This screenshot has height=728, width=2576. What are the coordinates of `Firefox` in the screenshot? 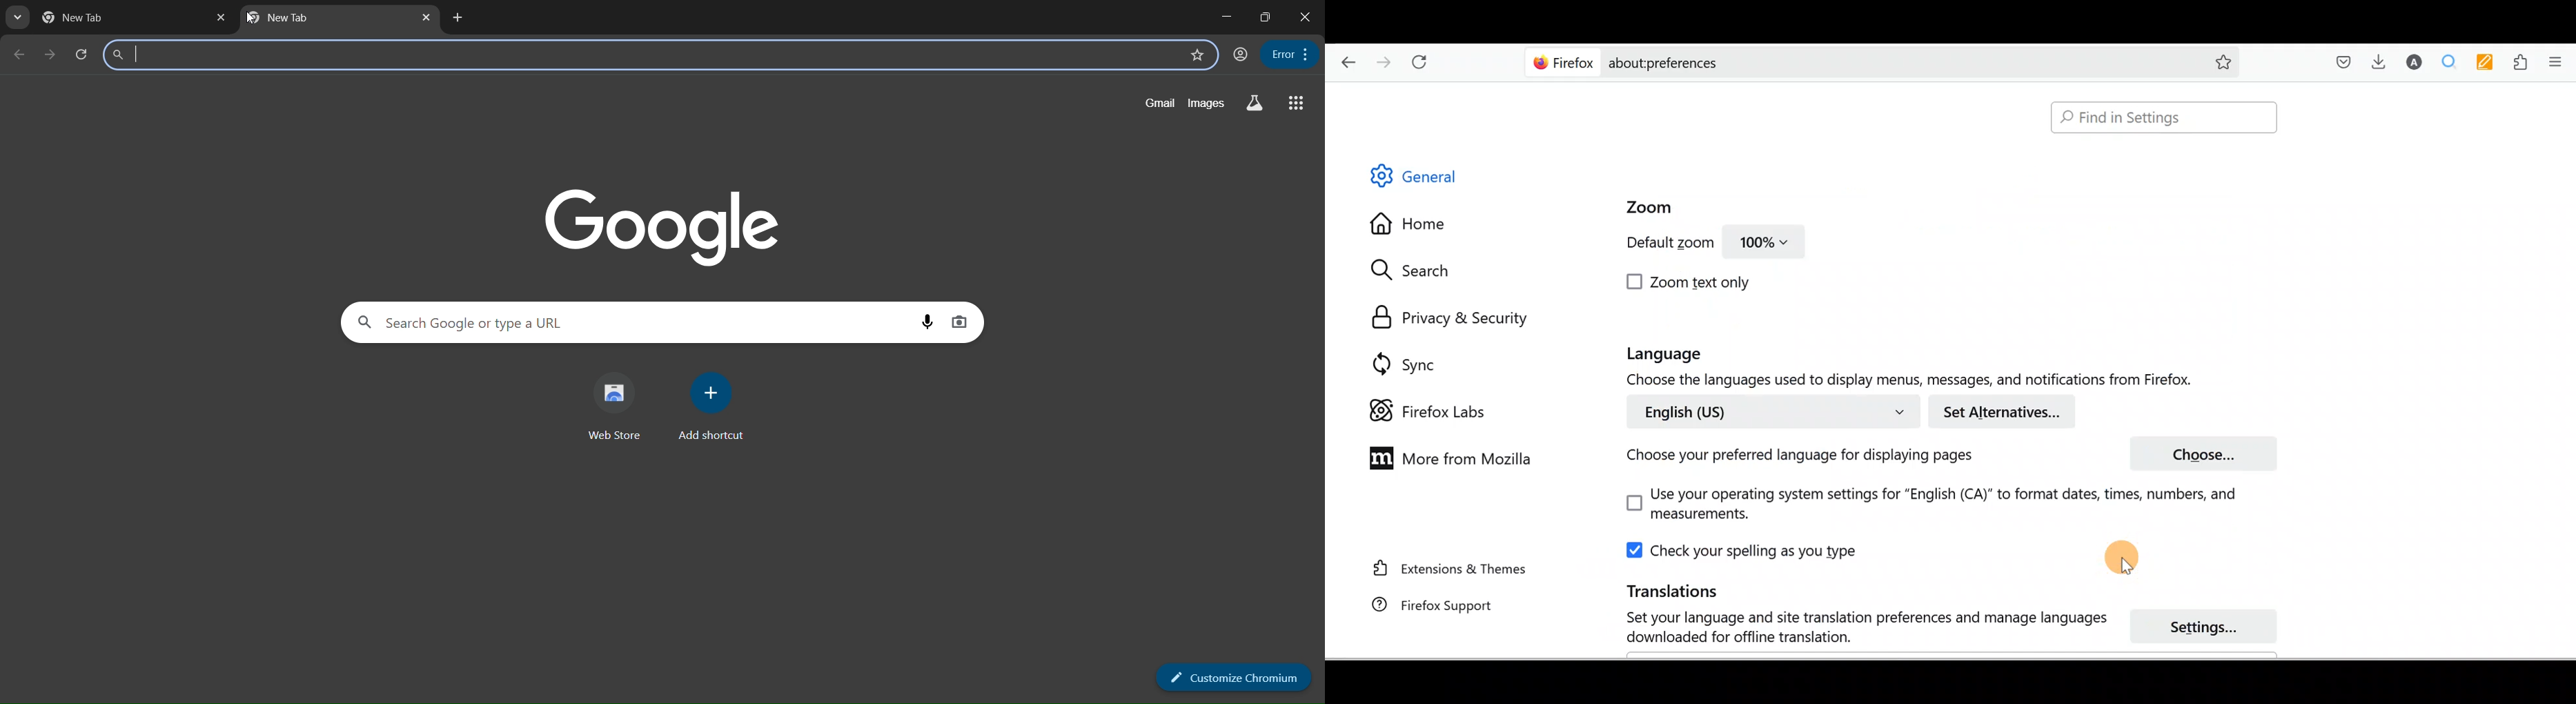 It's located at (1564, 62).